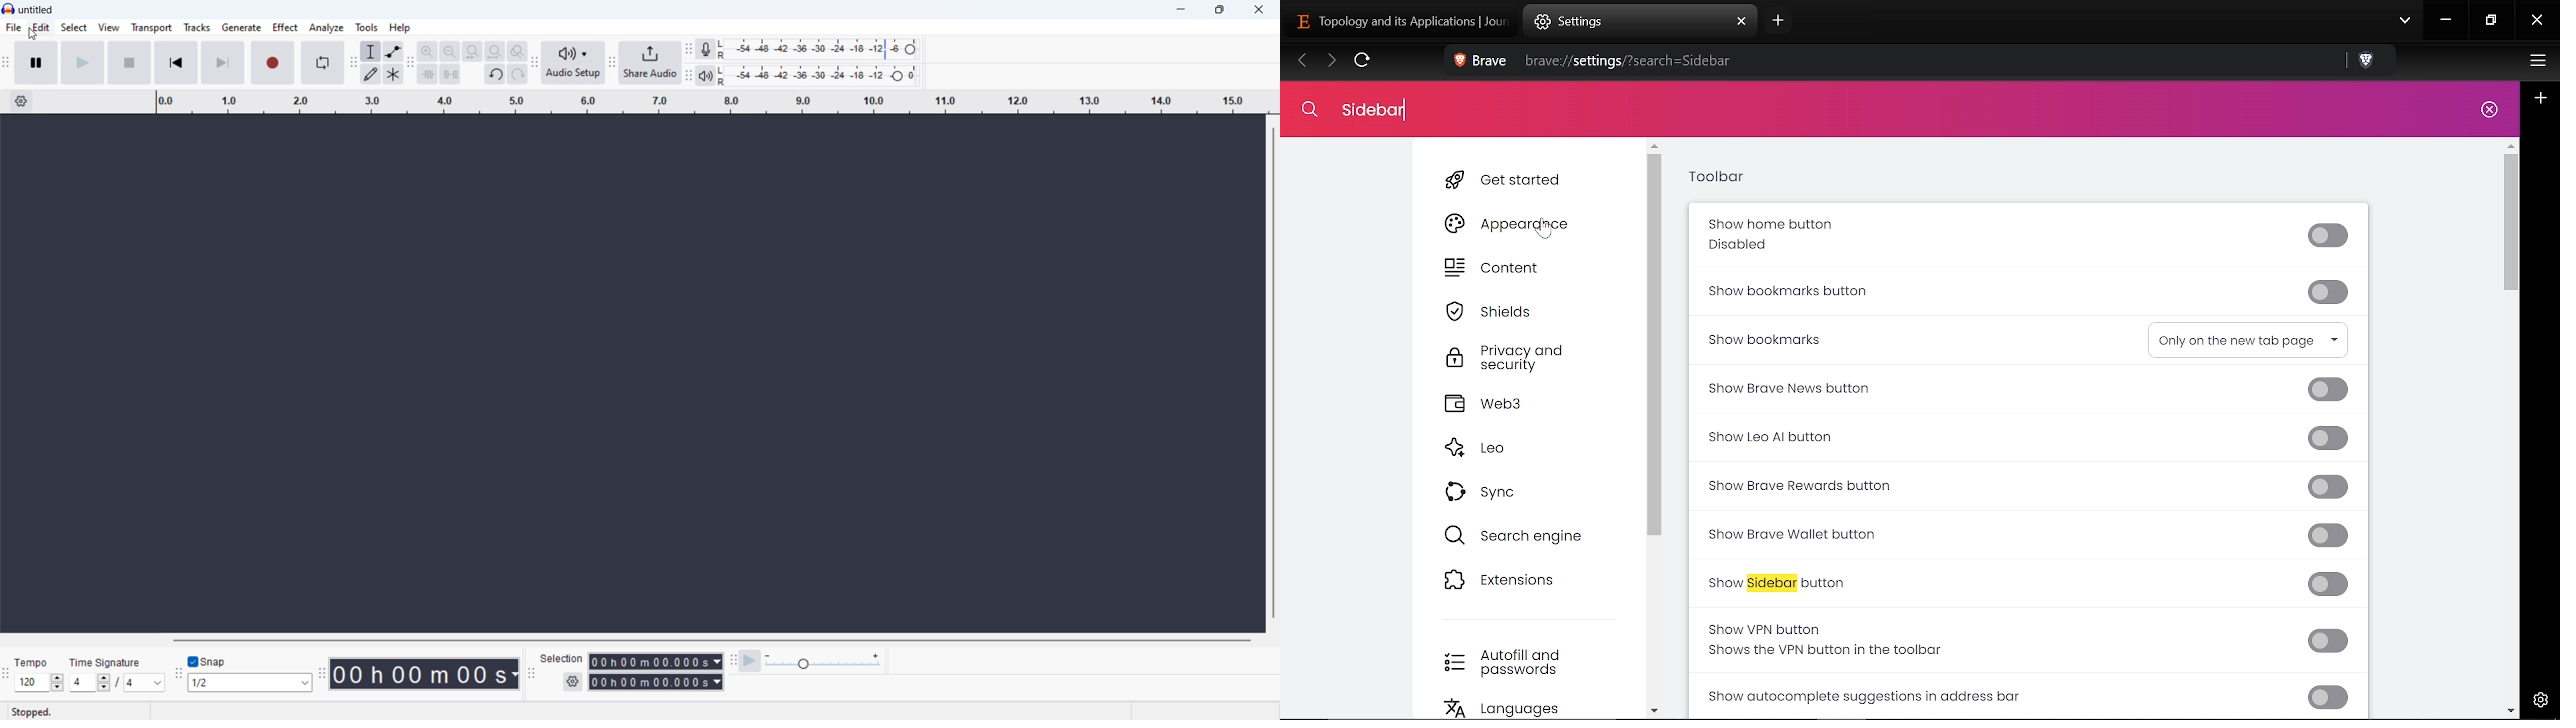  Describe the element at coordinates (393, 51) in the screenshot. I see `envelop tool` at that location.